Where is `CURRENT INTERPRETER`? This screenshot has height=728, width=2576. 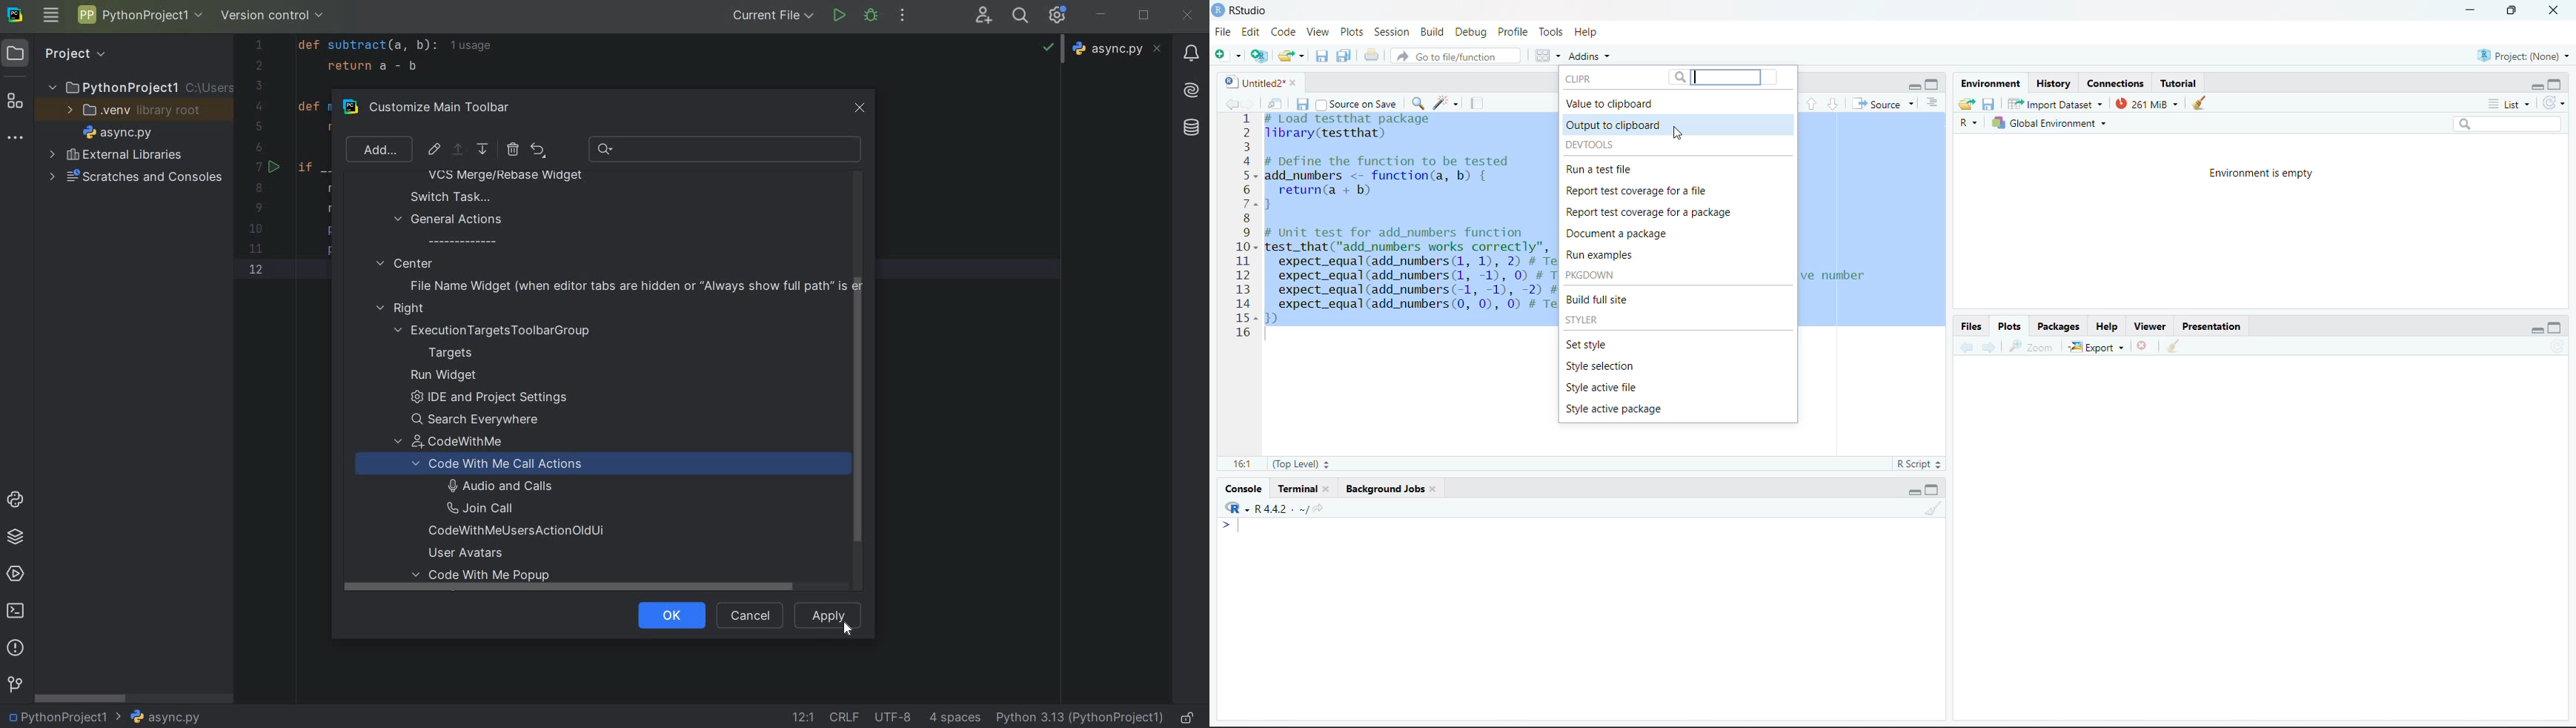 CURRENT INTERPRETER is located at coordinates (1079, 717).